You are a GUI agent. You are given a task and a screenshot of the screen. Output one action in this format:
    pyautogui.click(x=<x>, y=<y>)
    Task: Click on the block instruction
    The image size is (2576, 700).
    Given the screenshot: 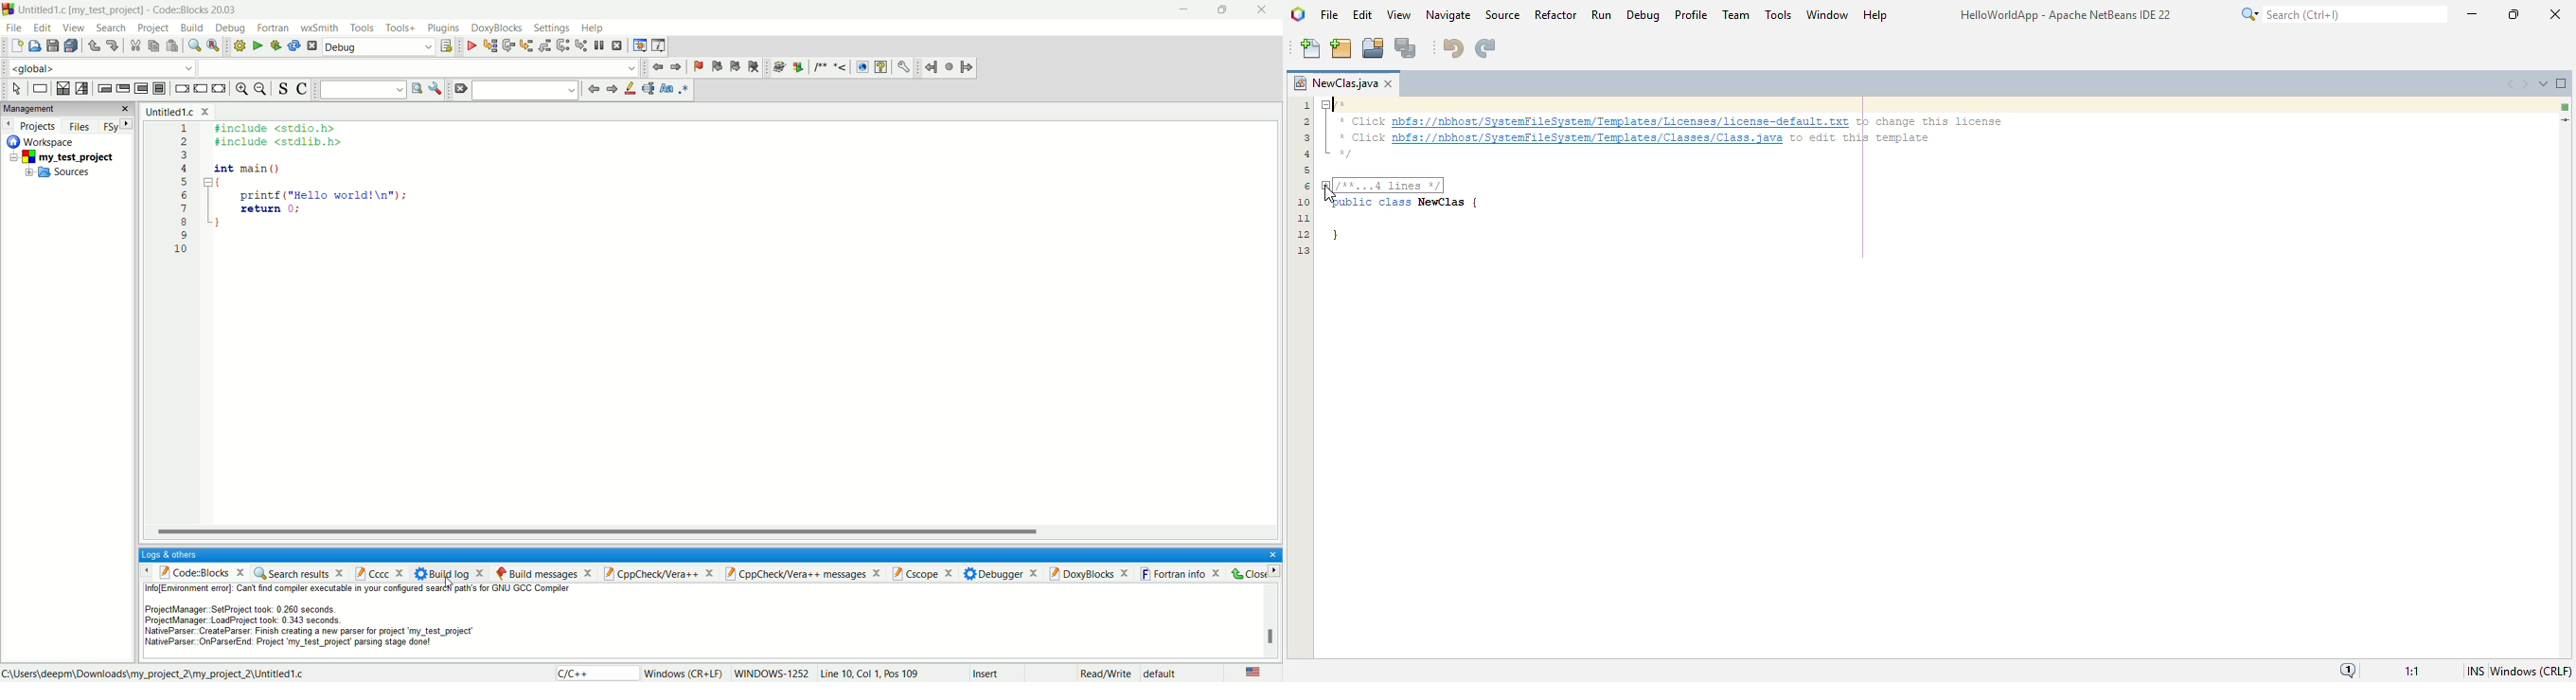 What is the action you would take?
    pyautogui.click(x=160, y=88)
    